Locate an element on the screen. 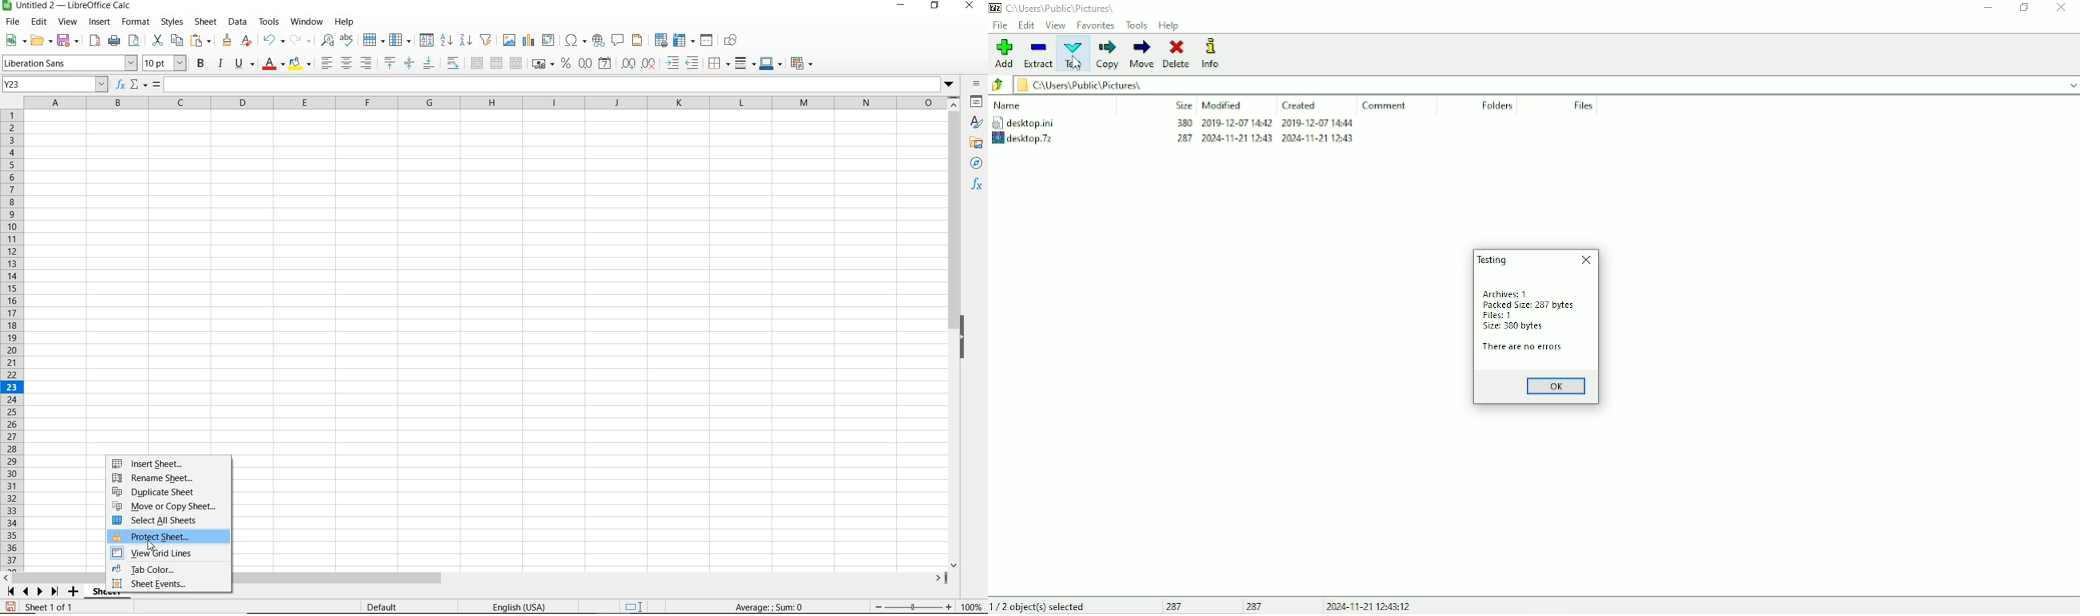 The width and height of the screenshot is (2100, 616). TAB COLOR is located at coordinates (143, 570).